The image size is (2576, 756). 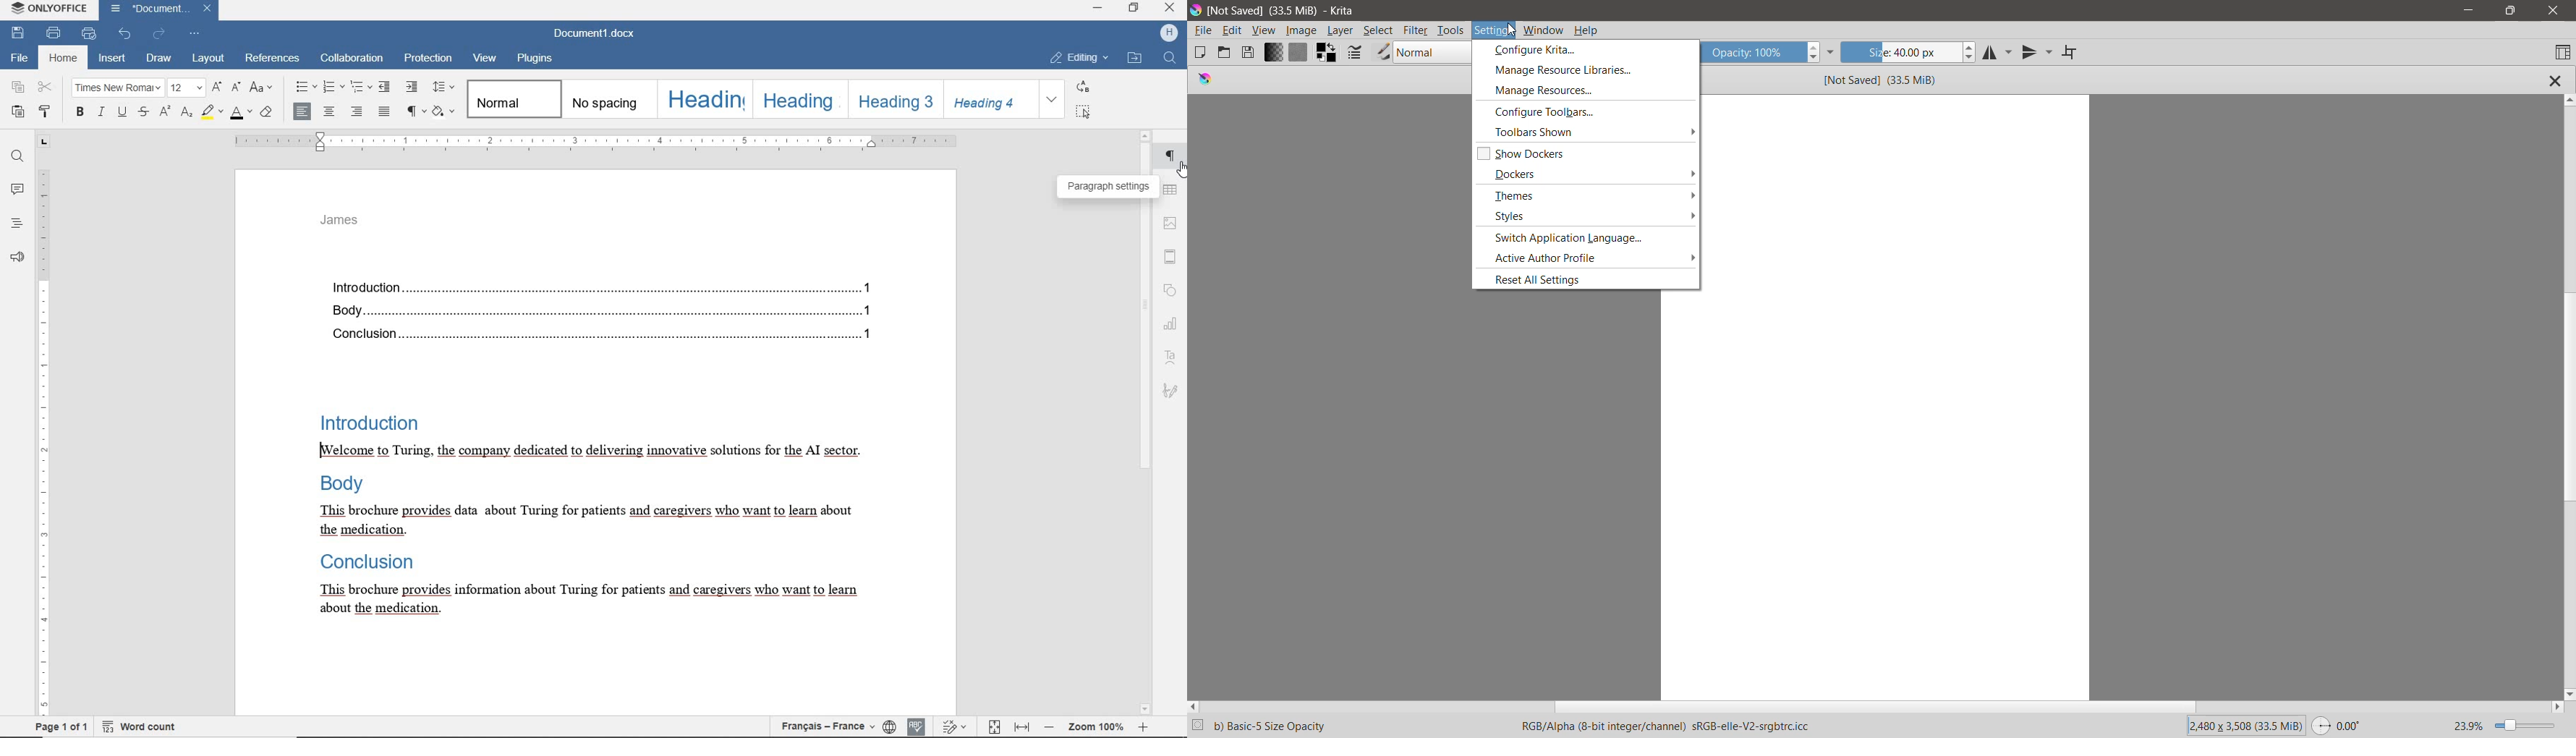 I want to click on feedback & support, so click(x=18, y=257).